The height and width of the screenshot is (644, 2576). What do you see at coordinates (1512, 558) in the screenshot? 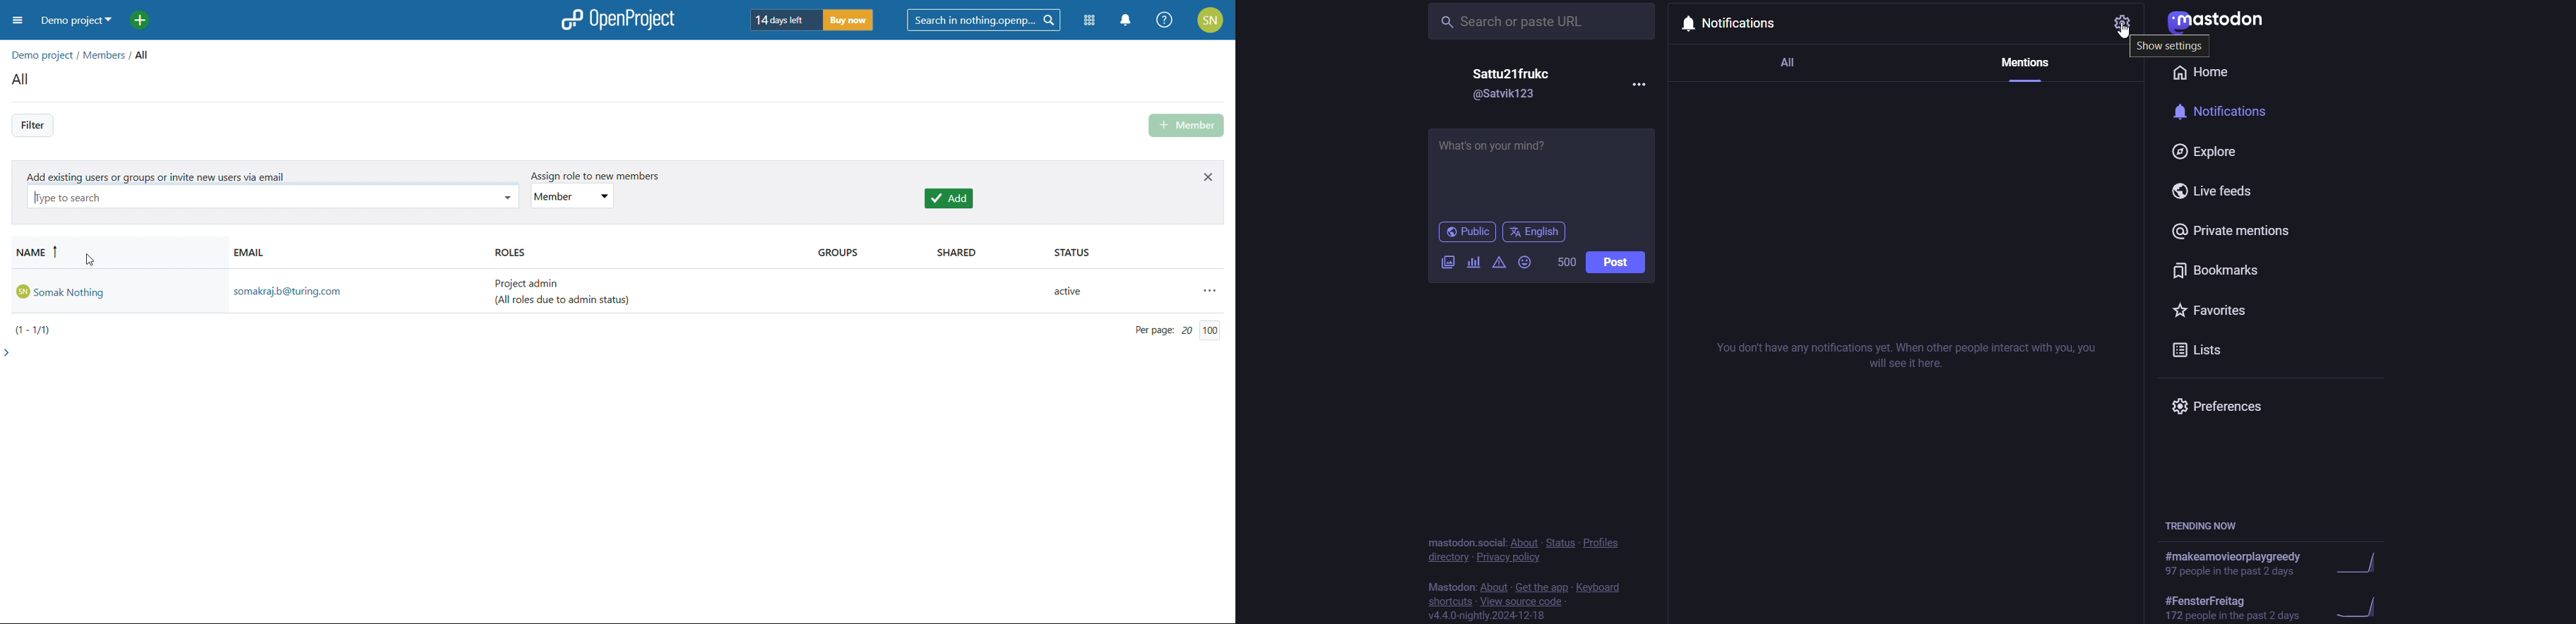
I see `privacy policy` at bounding box center [1512, 558].